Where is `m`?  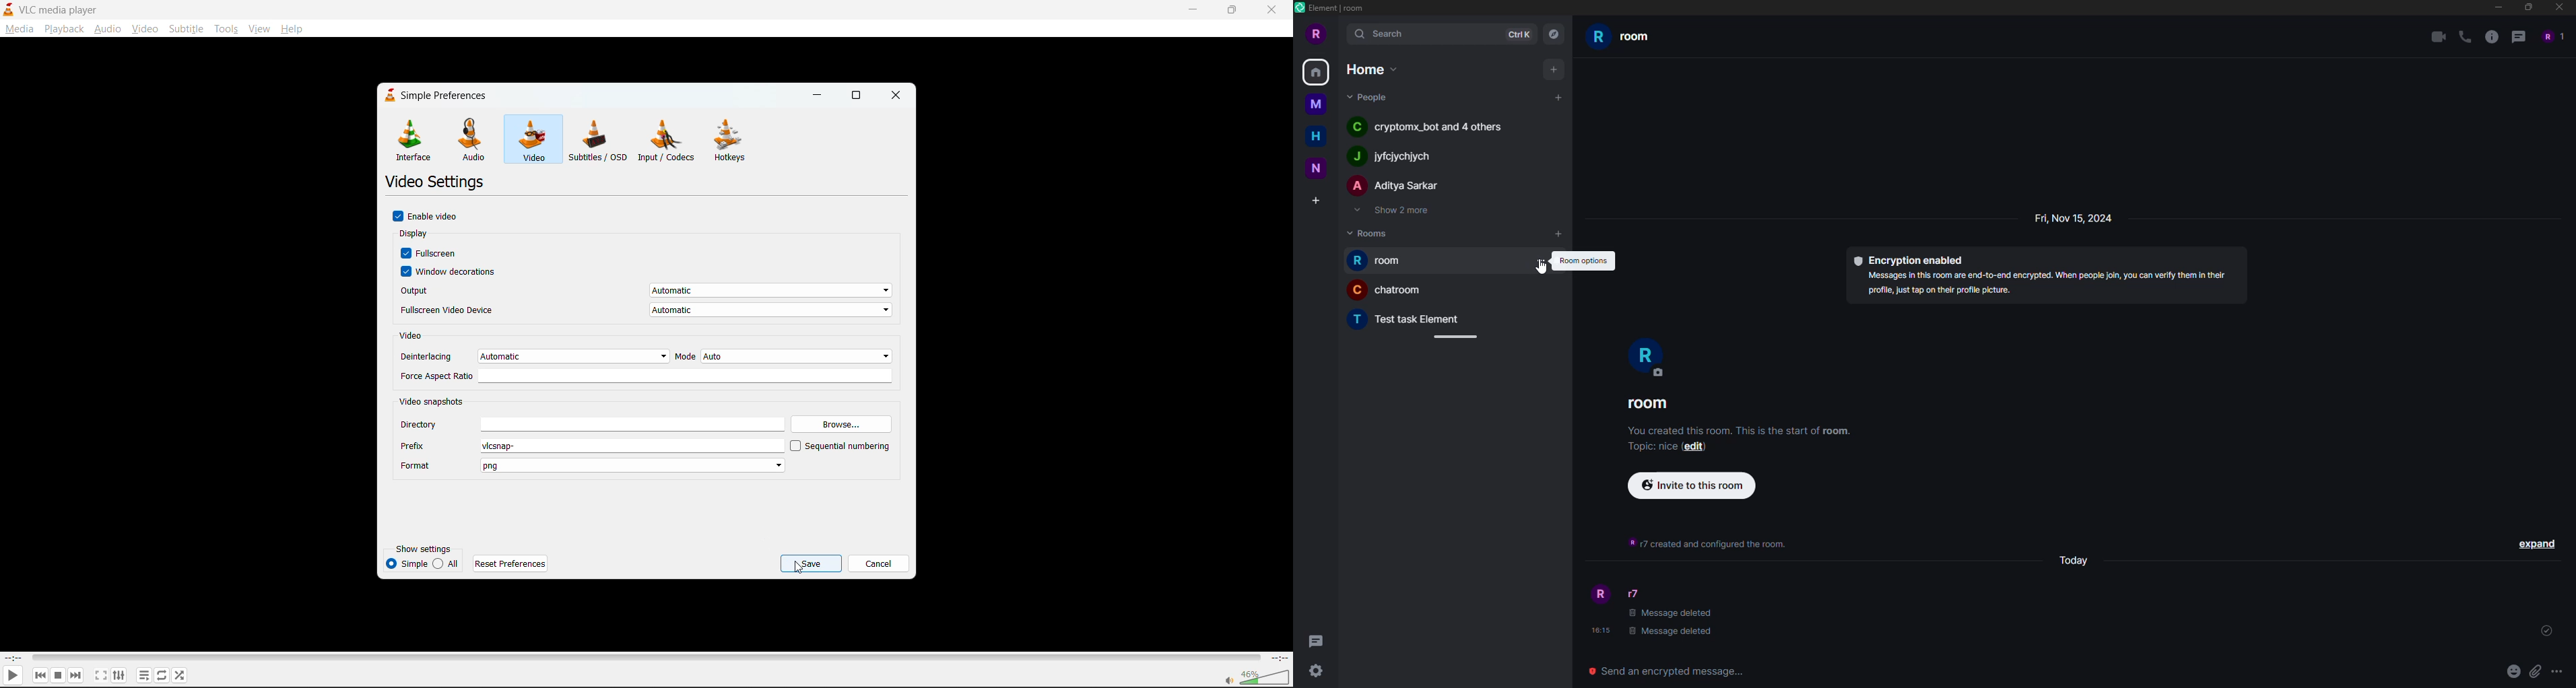 m is located at coordinates (1315, 106).